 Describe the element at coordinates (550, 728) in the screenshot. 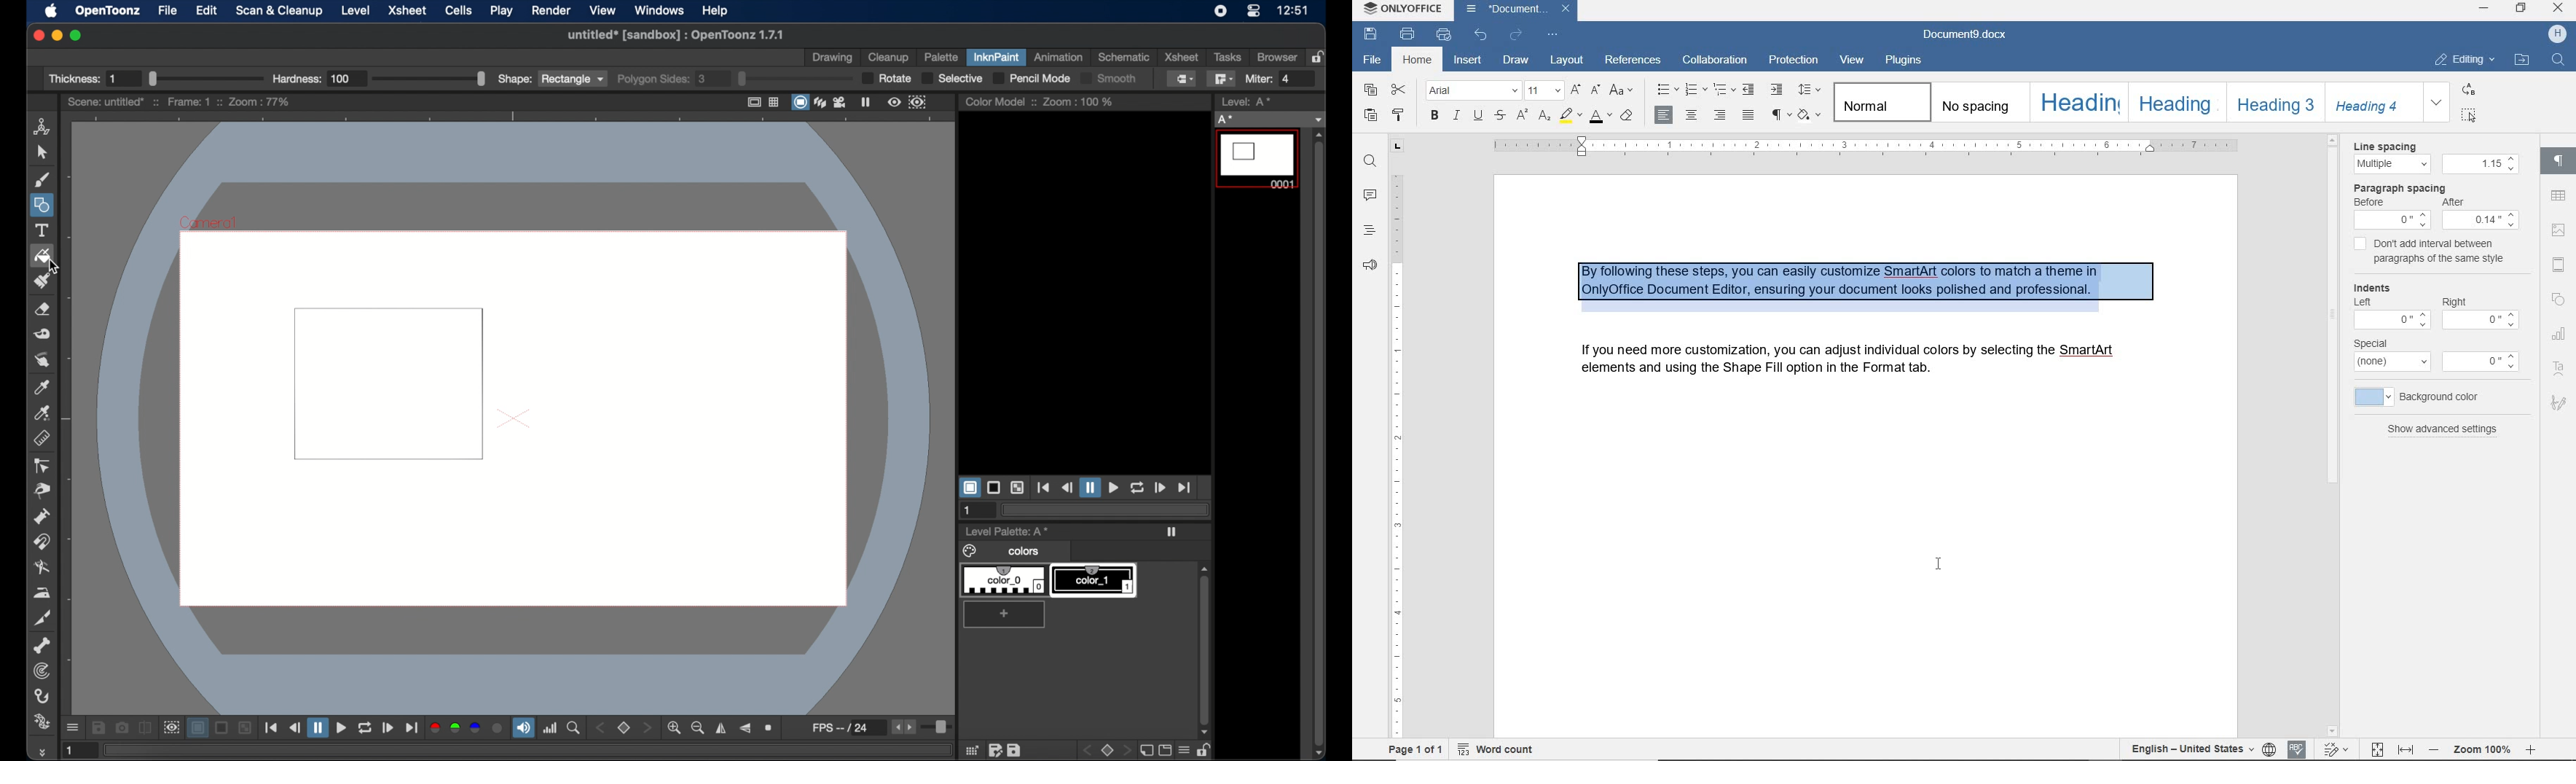

I see `histogram` at that location.